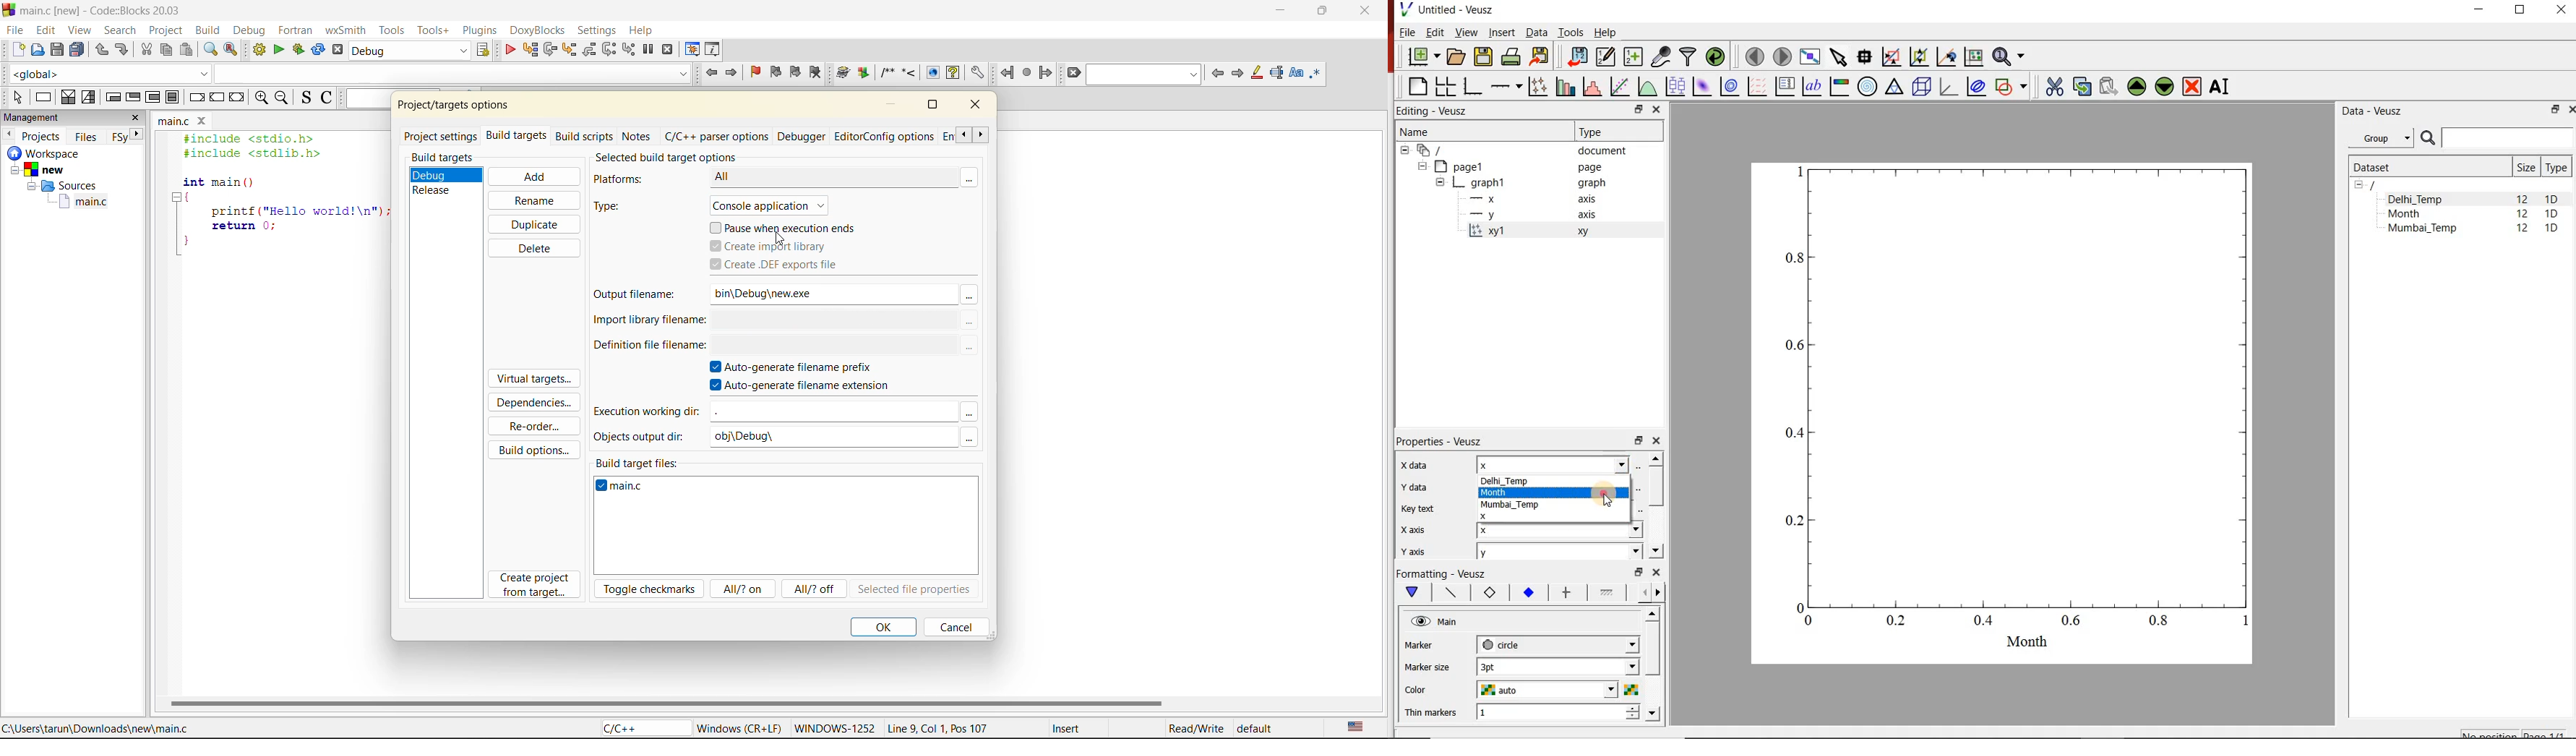 The width and height of the screenshot is (2576, 756). Describe the element at coordinates (971, 321) in the screenshot. I see `More` at that location.